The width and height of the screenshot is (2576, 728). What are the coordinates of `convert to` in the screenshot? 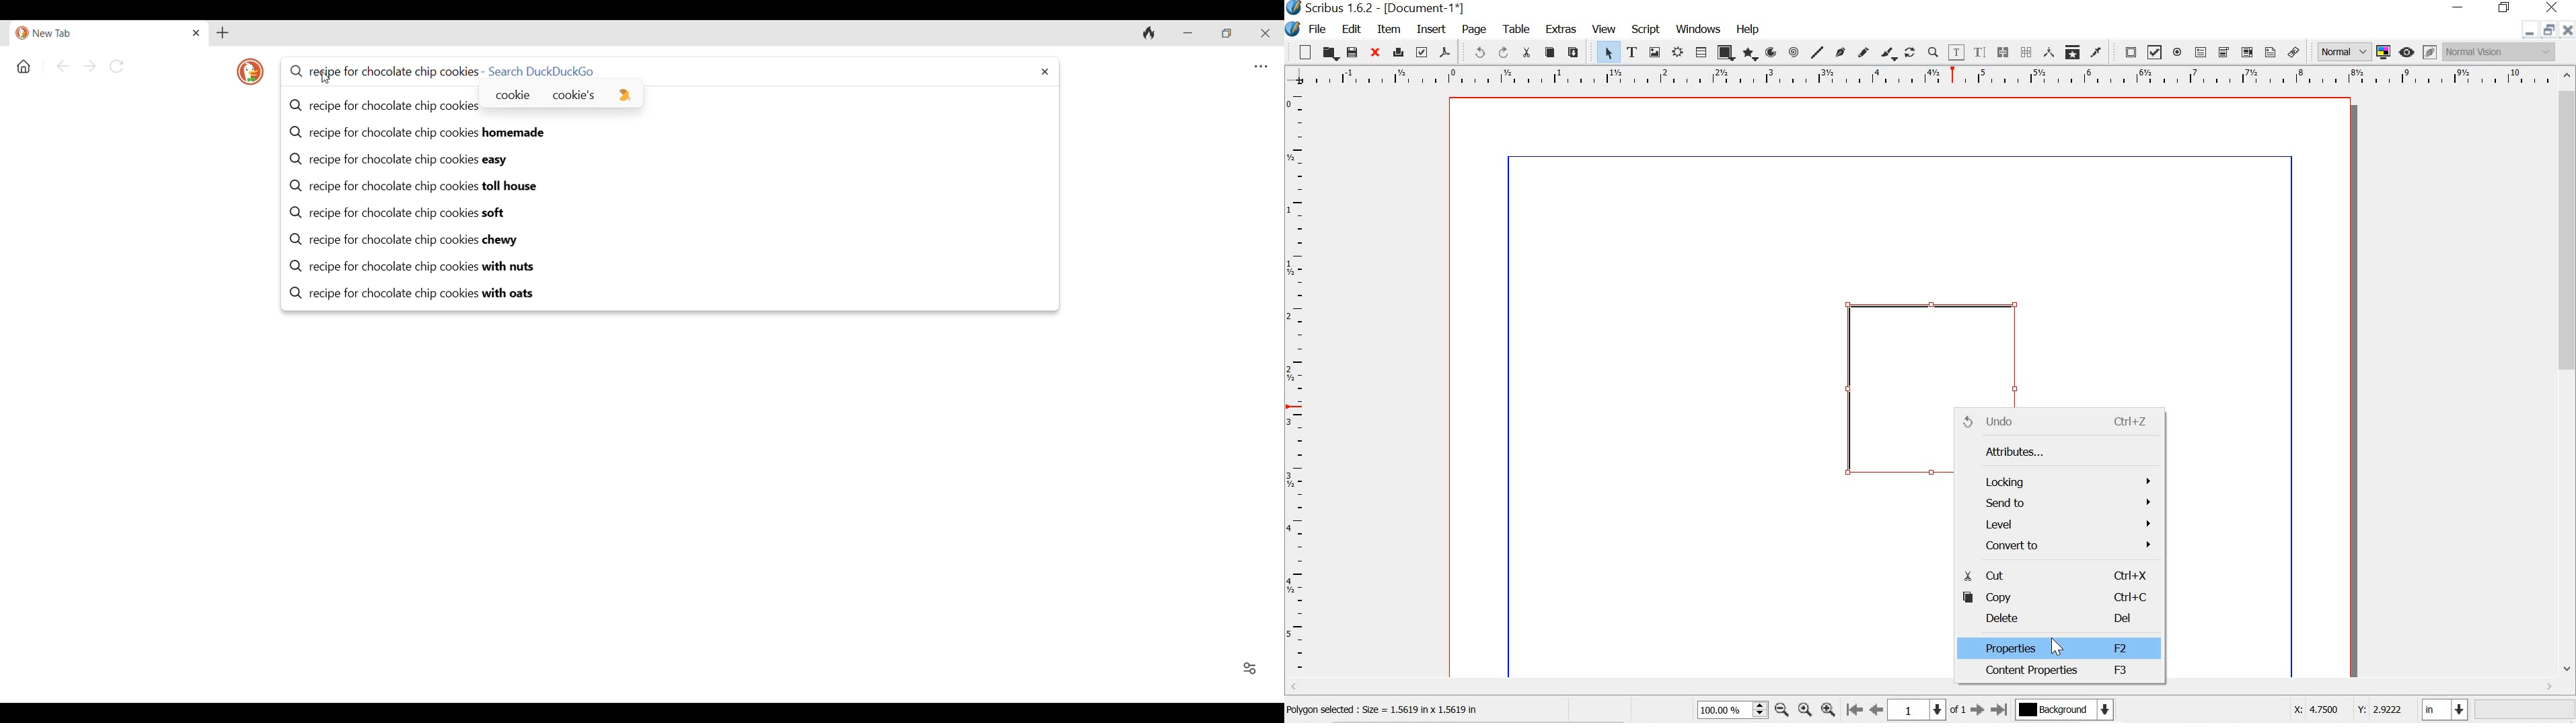 It's located at (2059, 547).